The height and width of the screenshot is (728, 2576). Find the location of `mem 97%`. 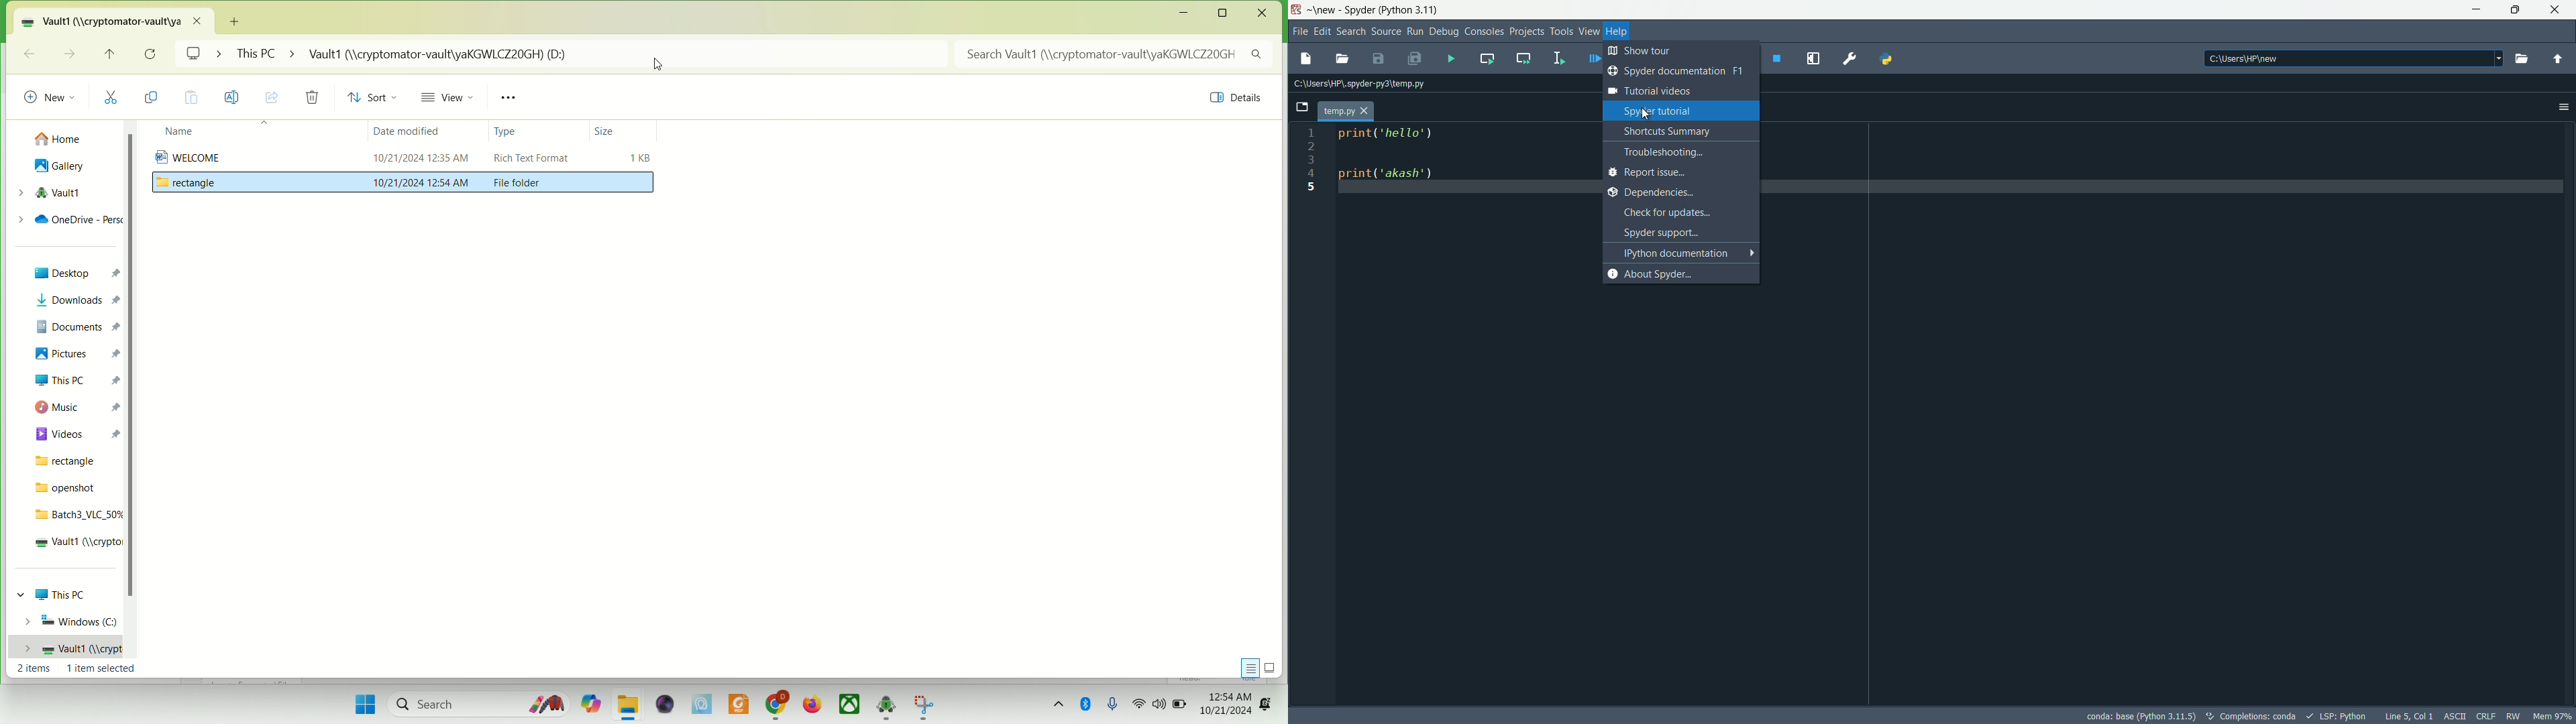

mem 97% is located at coordinates (2553, 715).